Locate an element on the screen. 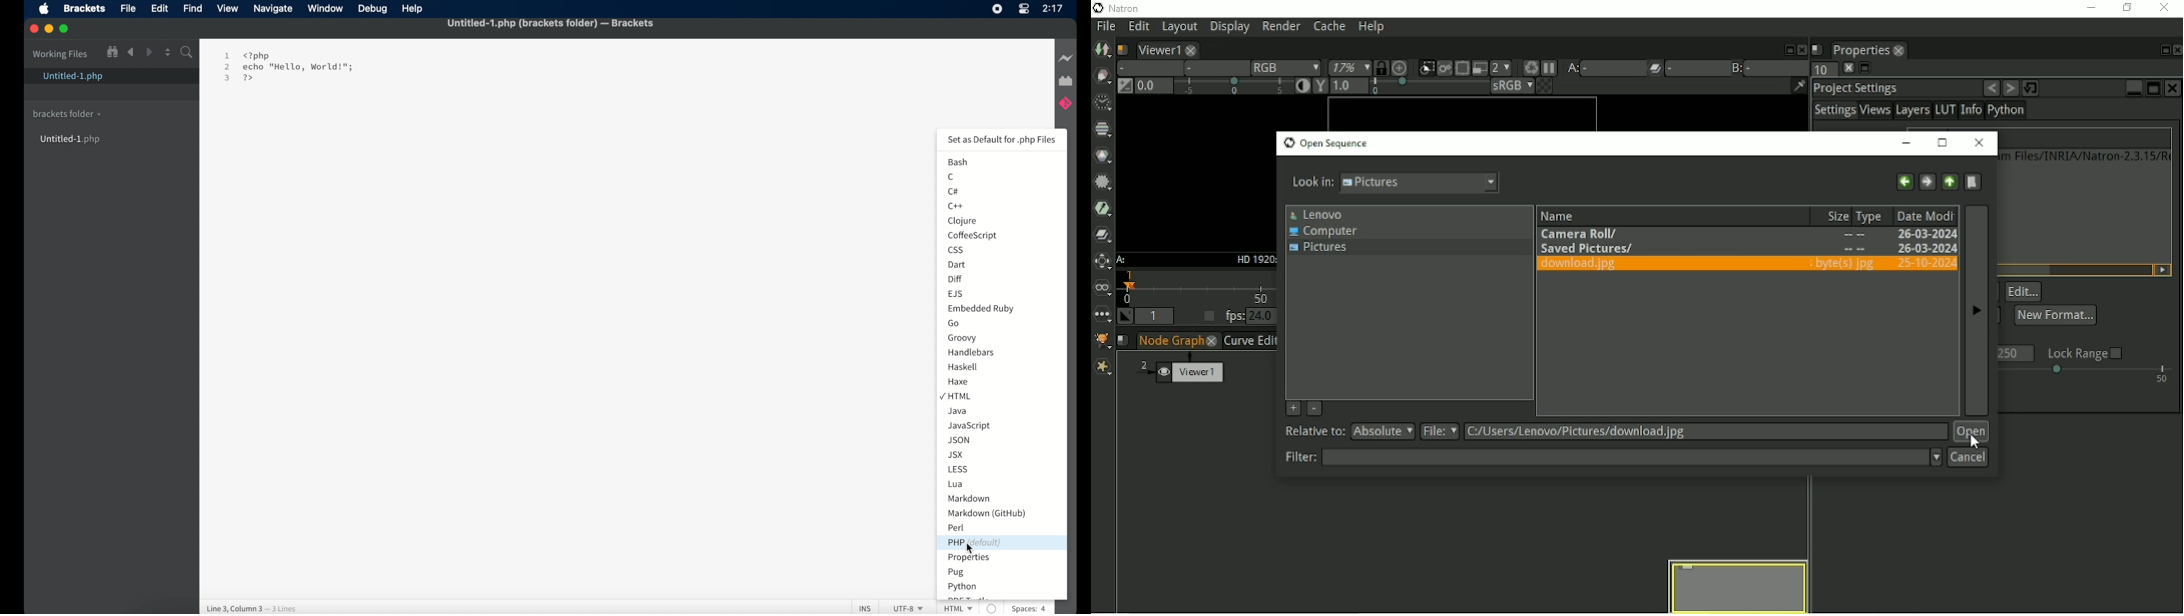 This screenshot has height=616, width=2184. go is located at coordinates (956, 324).